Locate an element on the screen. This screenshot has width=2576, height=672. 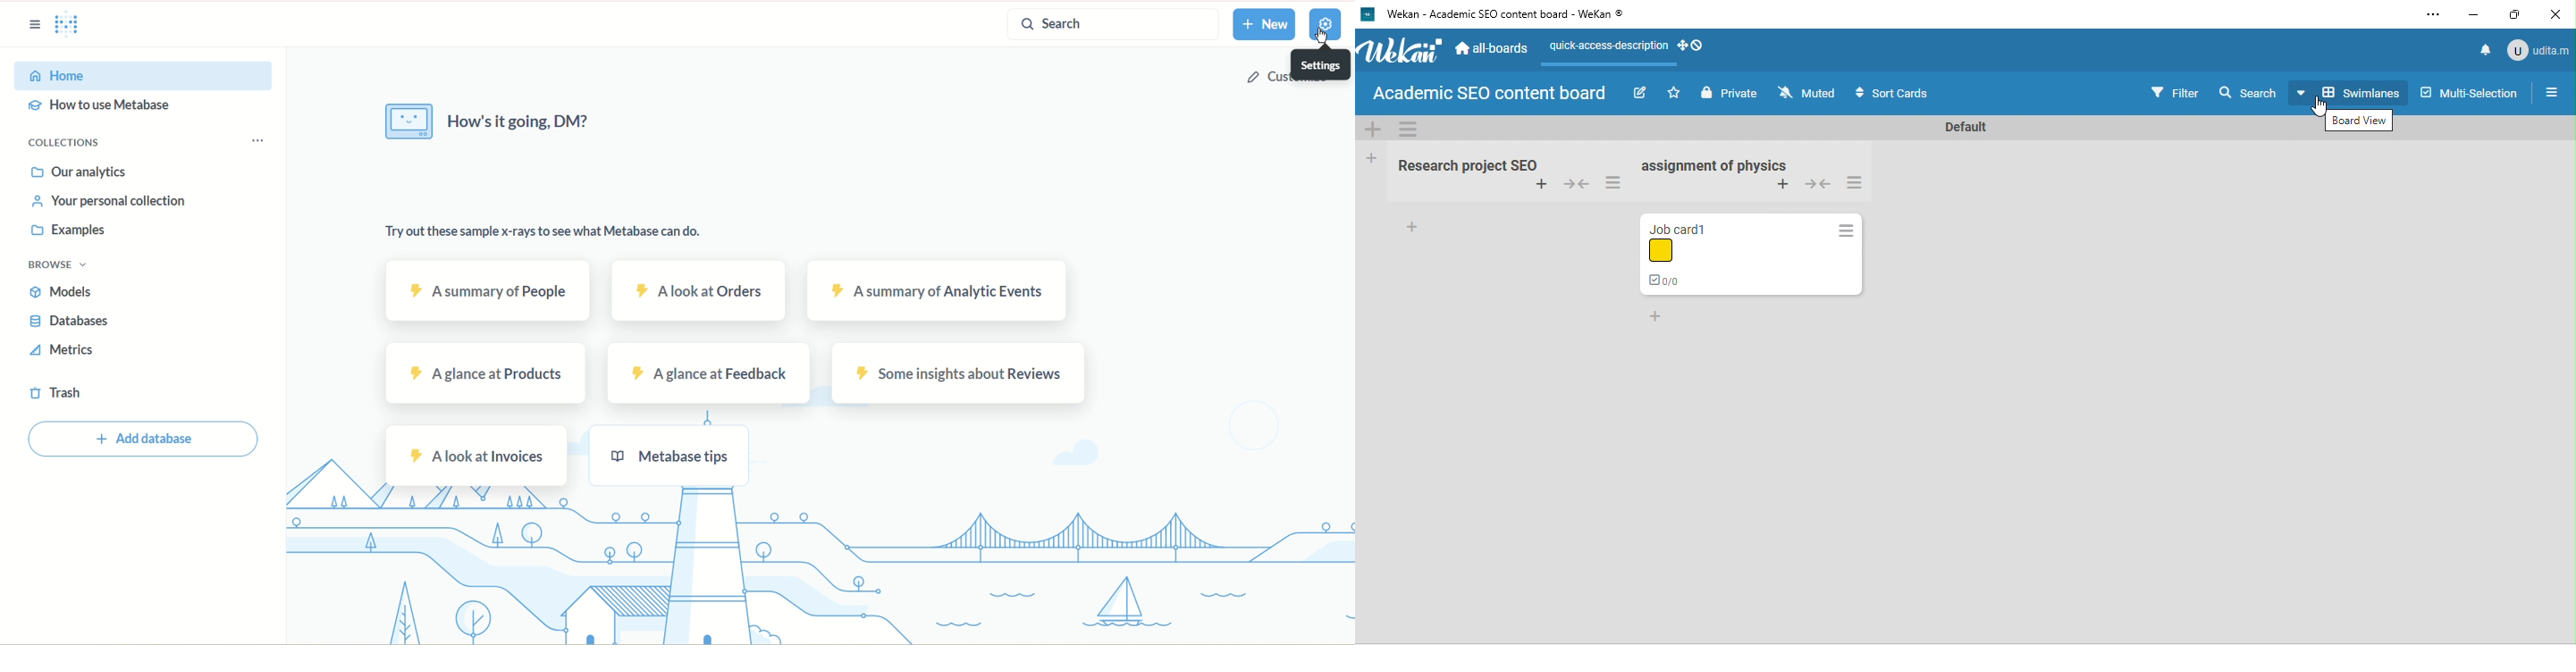
logo is located at coordinates (70, 25).